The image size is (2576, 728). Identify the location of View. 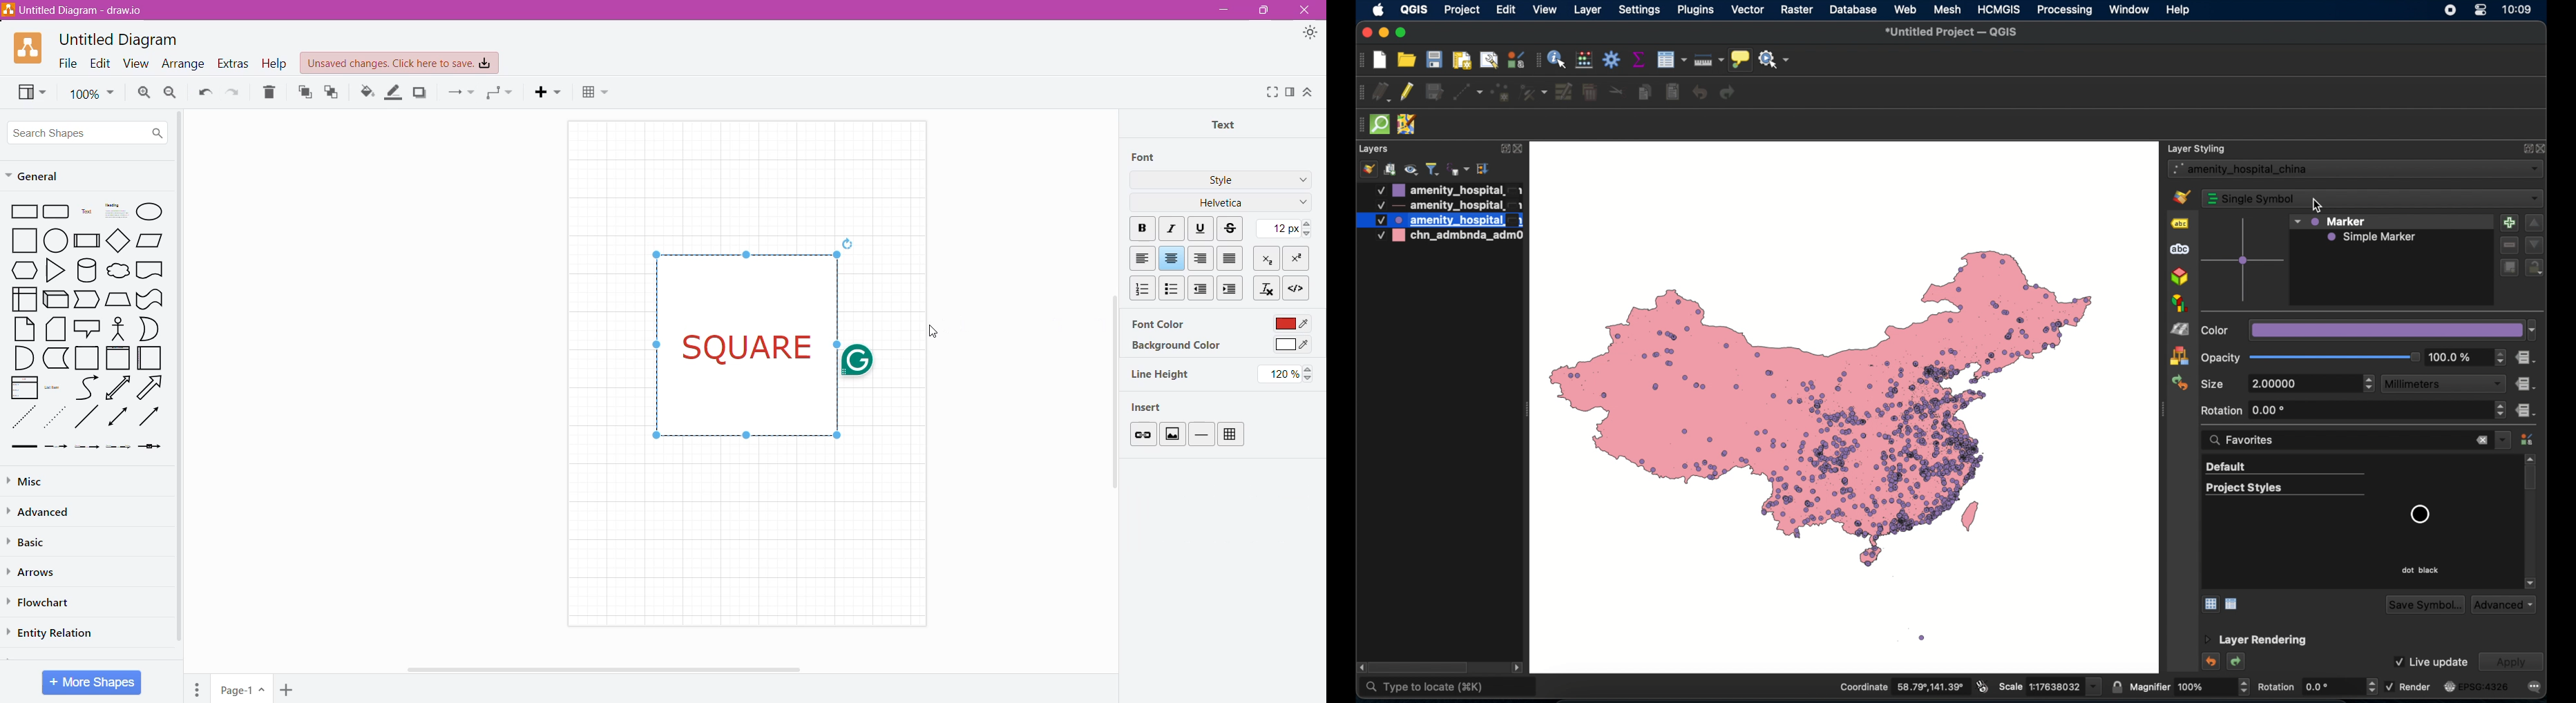
(30, 91).